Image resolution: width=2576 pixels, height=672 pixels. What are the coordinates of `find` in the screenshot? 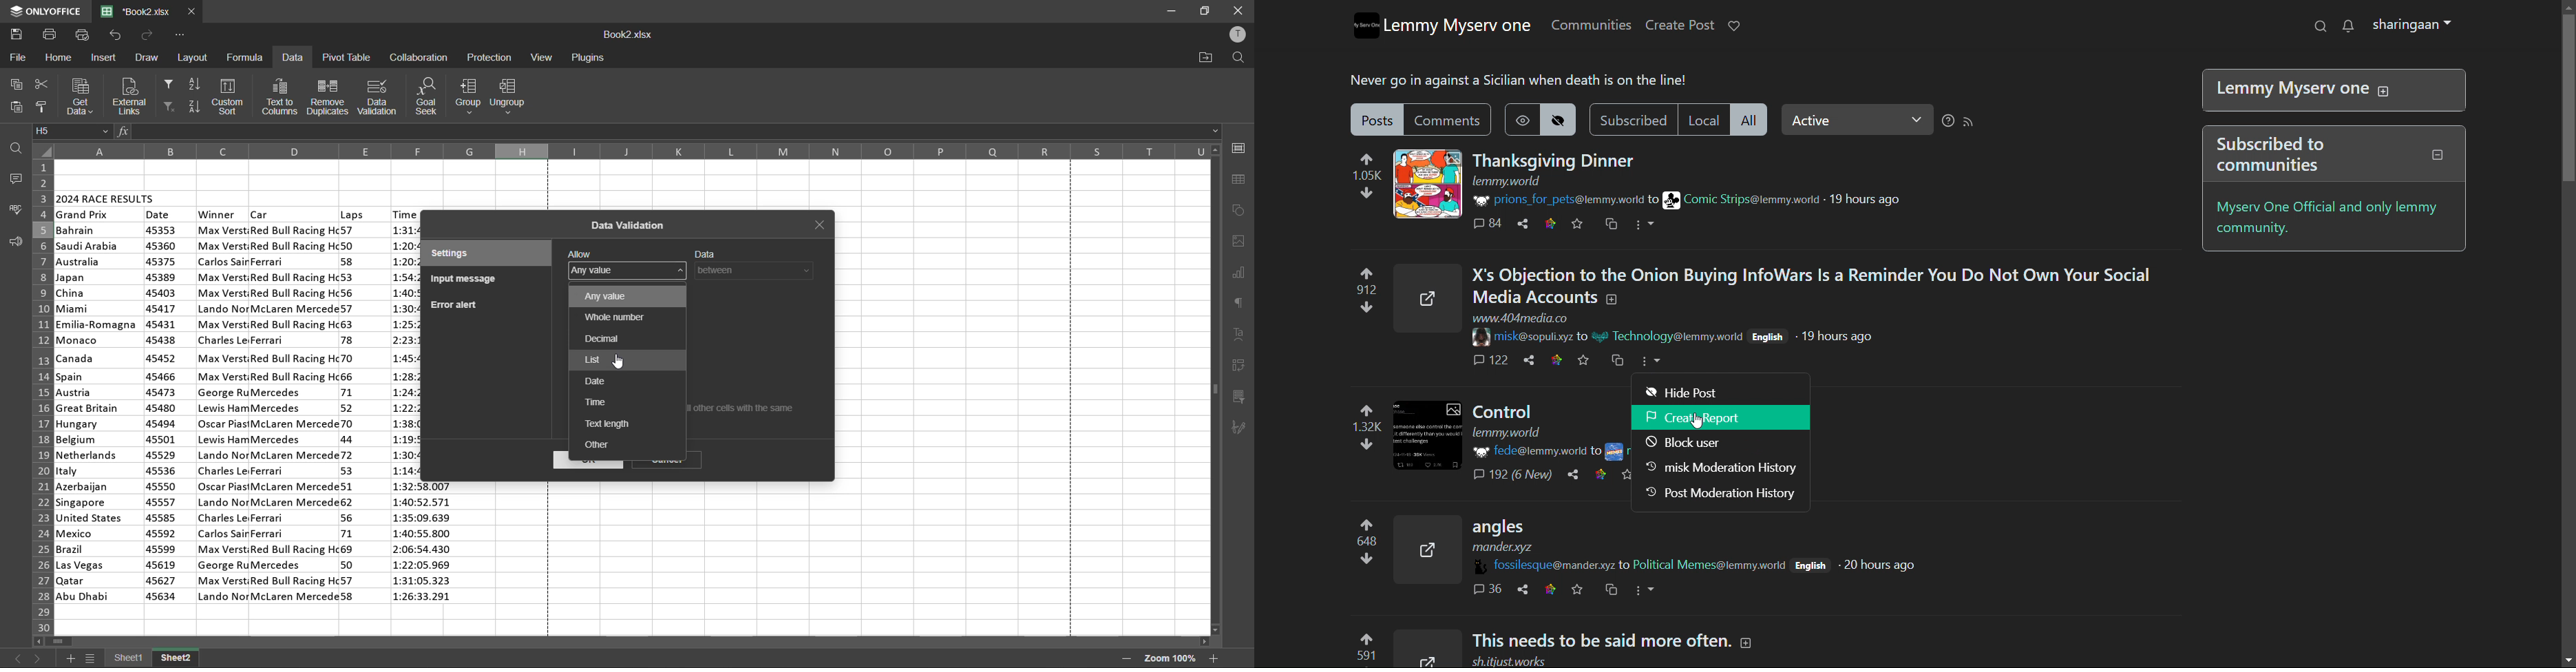 It's located at (18, 148).